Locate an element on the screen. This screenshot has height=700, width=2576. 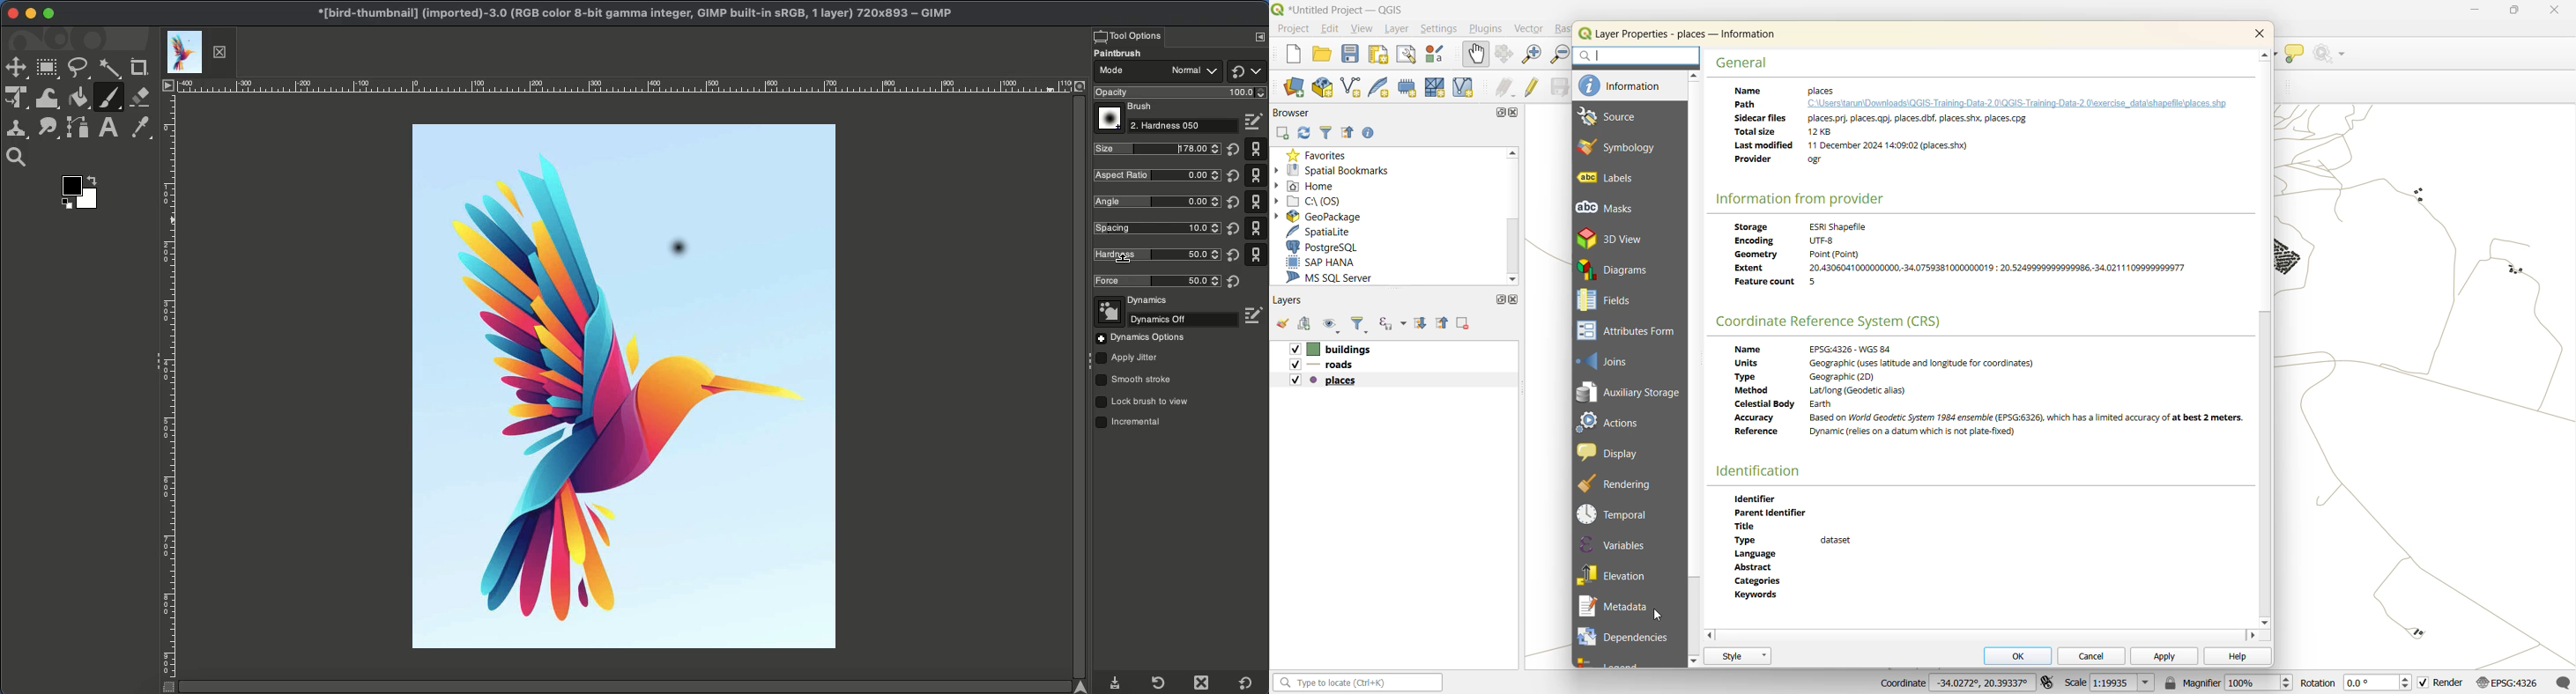
new geopackage is located at coordinates (1325, 88).